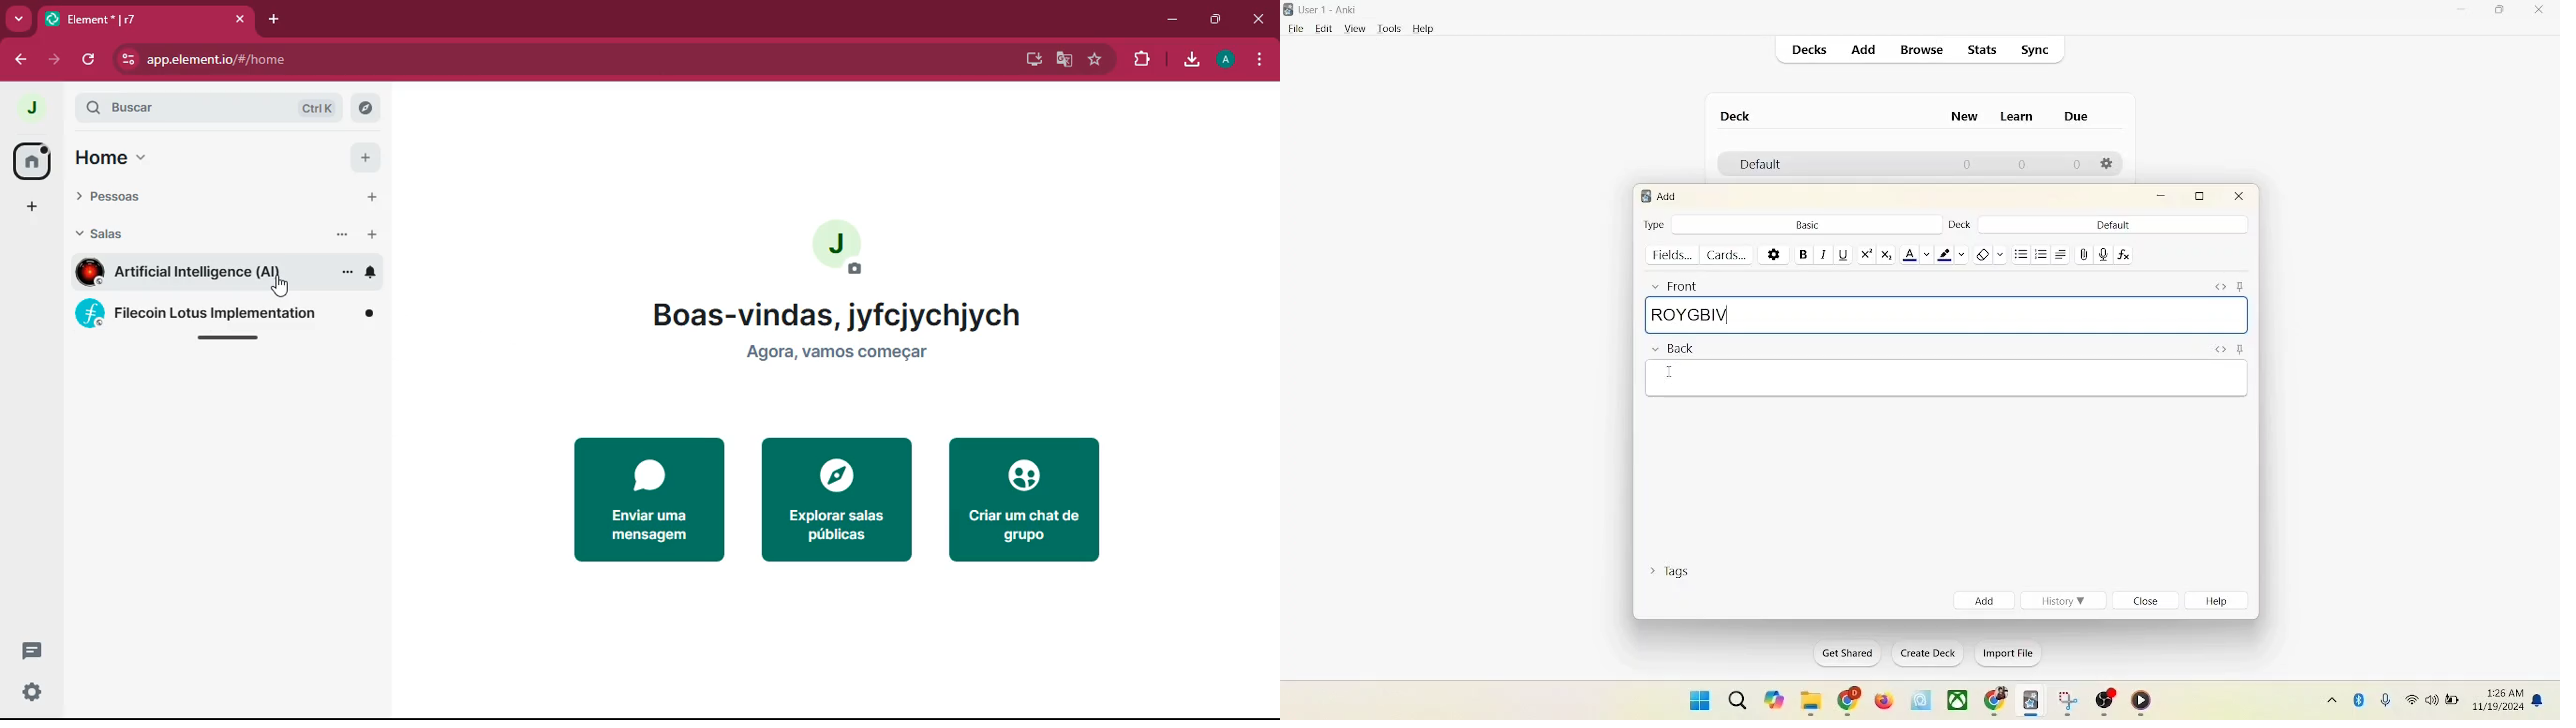 This screenshot has height=728, width=2576. I want to click on due, so click(2076, 116).